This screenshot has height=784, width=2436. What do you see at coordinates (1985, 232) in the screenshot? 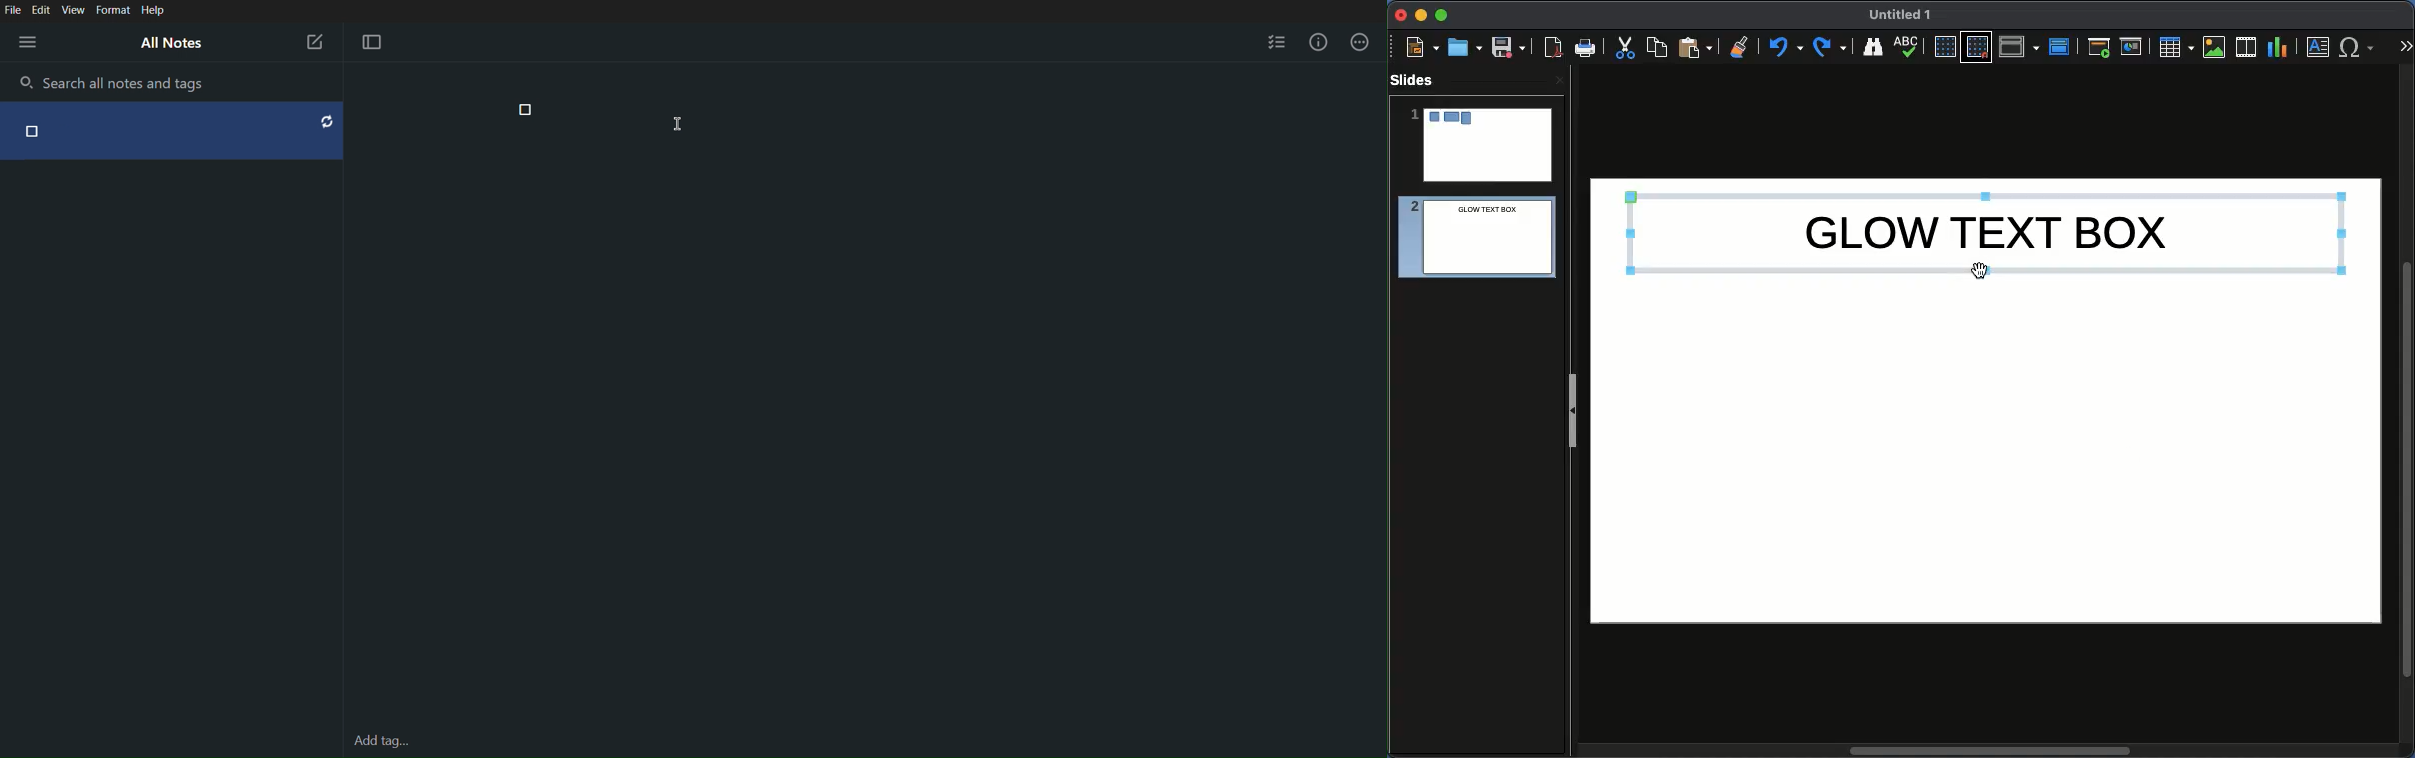
I see `GLOW TEXT BOX` at bounding box center [1985, 232].